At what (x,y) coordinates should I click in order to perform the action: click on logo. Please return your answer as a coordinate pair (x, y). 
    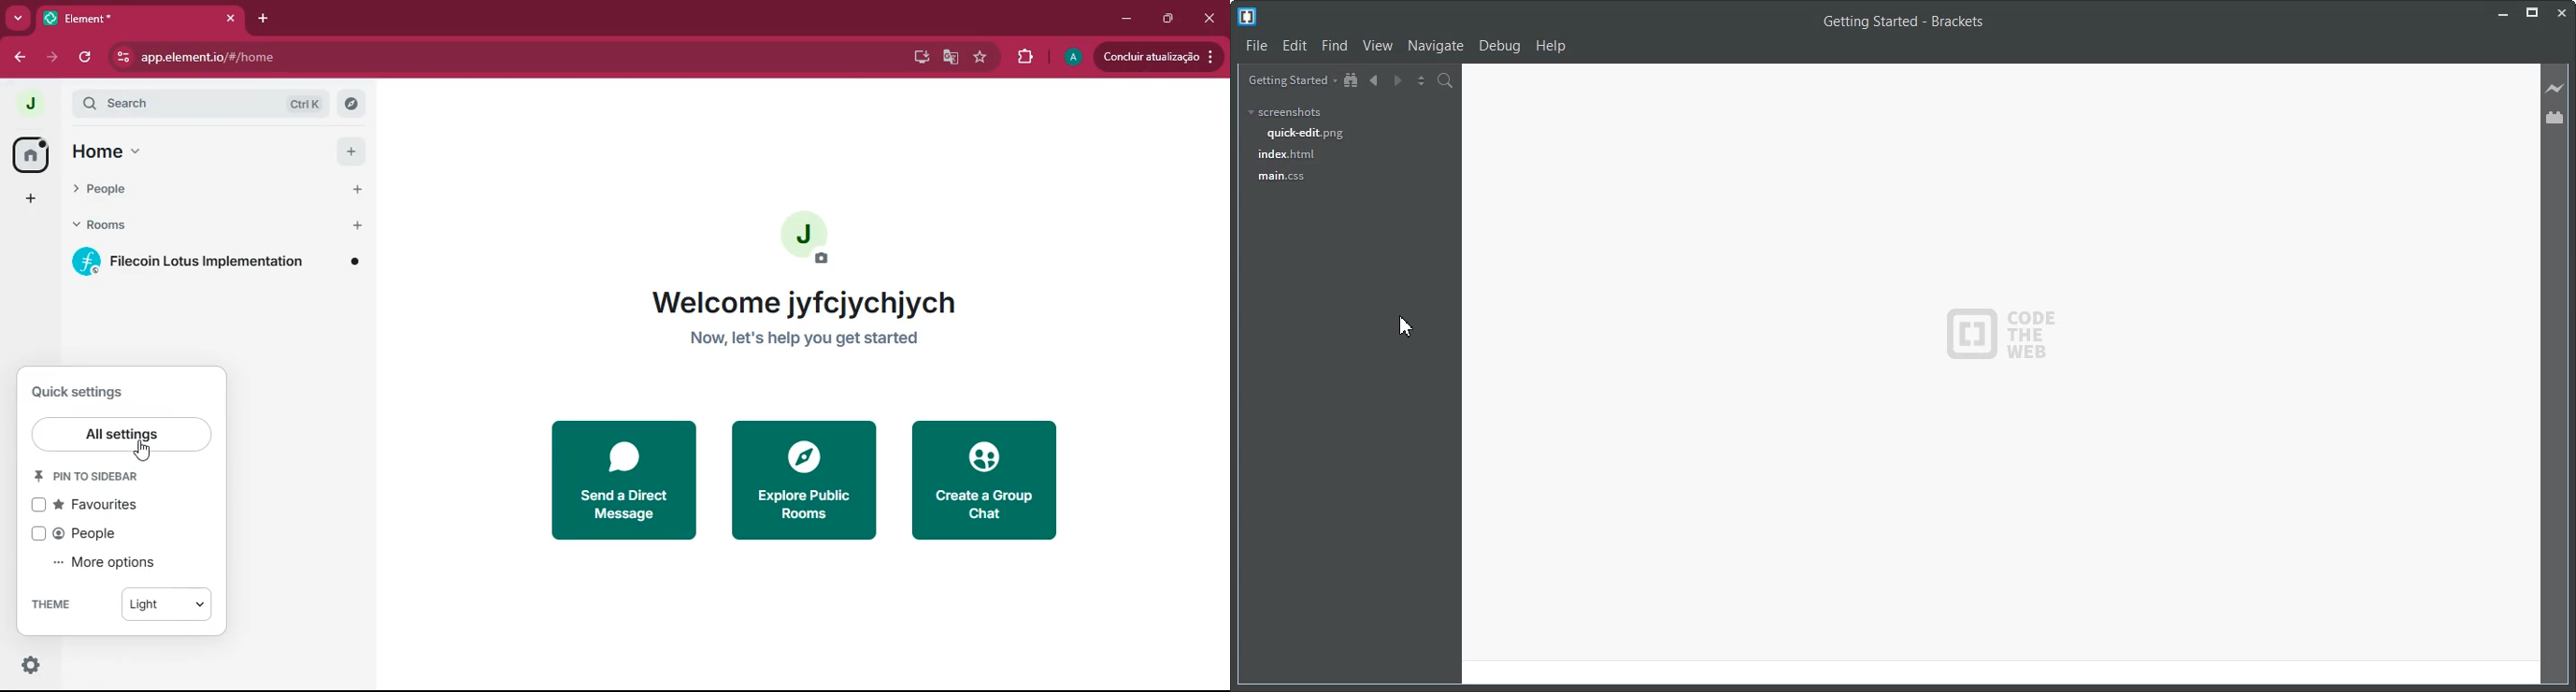
    Looking at the image, I should click on (2007, 335).